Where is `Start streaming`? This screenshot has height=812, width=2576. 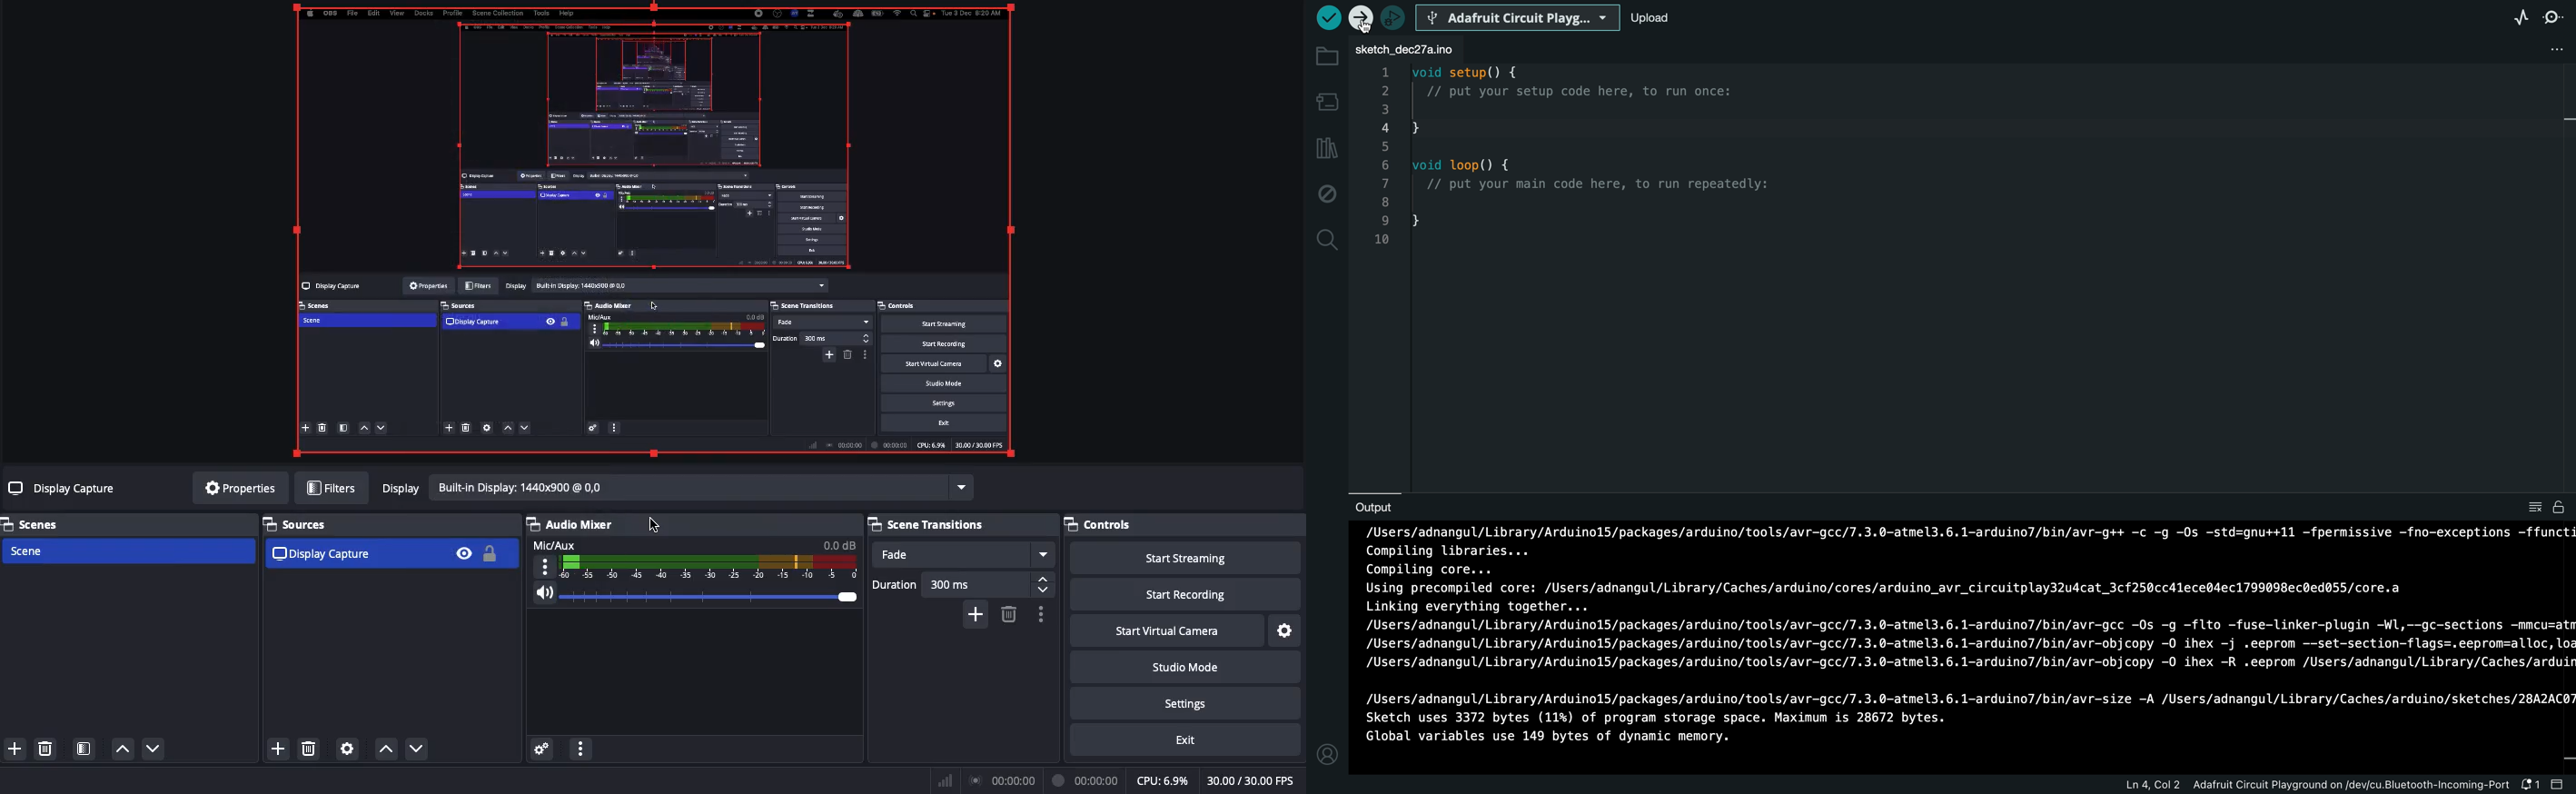 Start streaming is located at coordinates (1184, 559).